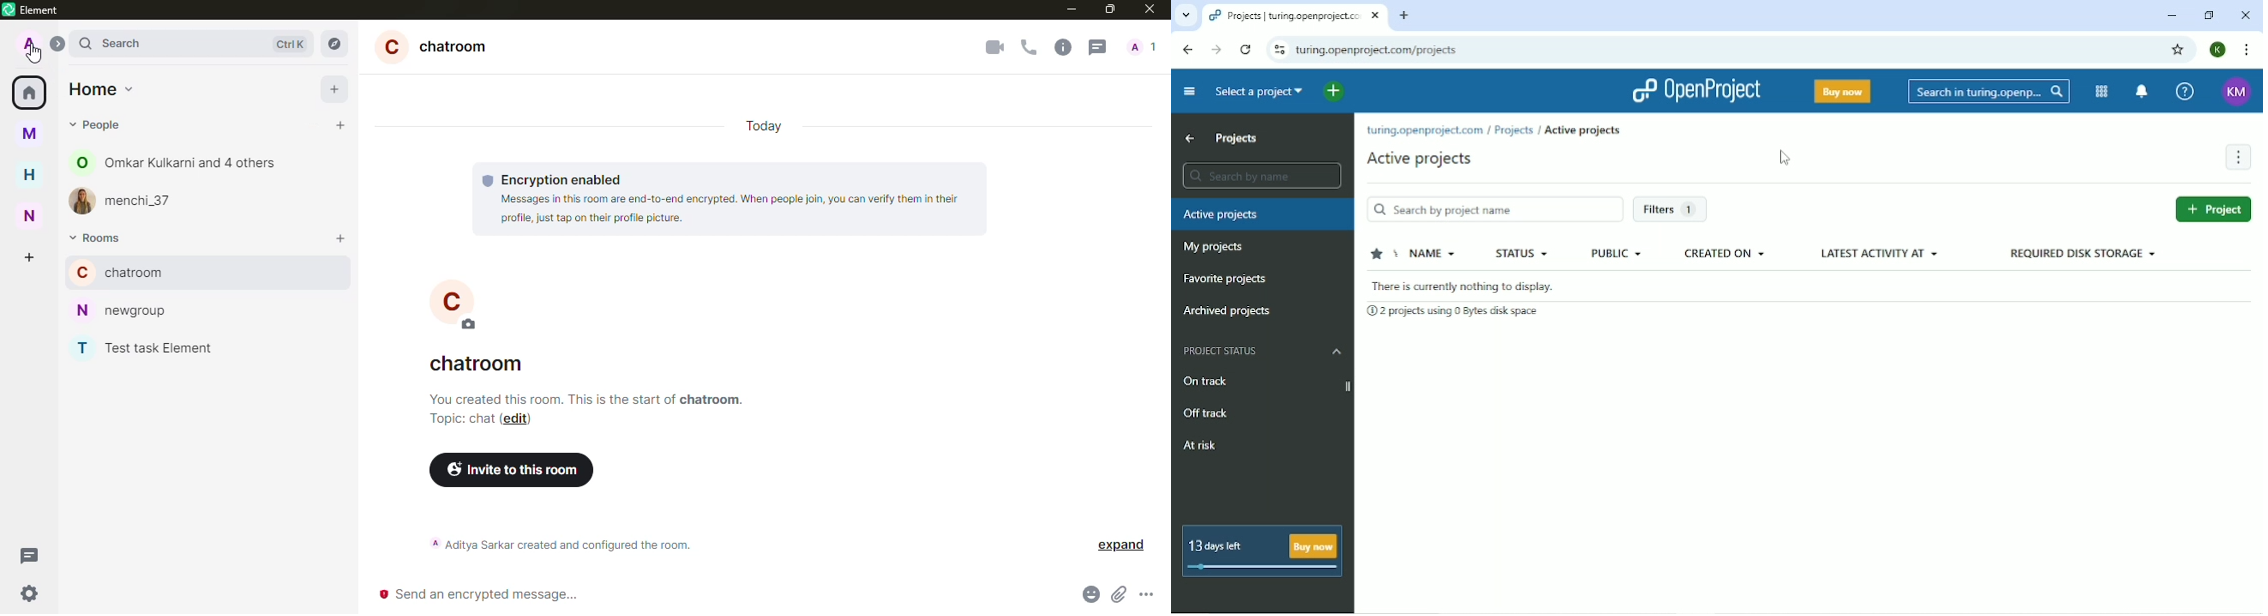 This screenshot has height=616, width=2268. Describe the element at coordinates (1144, 45) in the screenshot. I see `people` at that location.